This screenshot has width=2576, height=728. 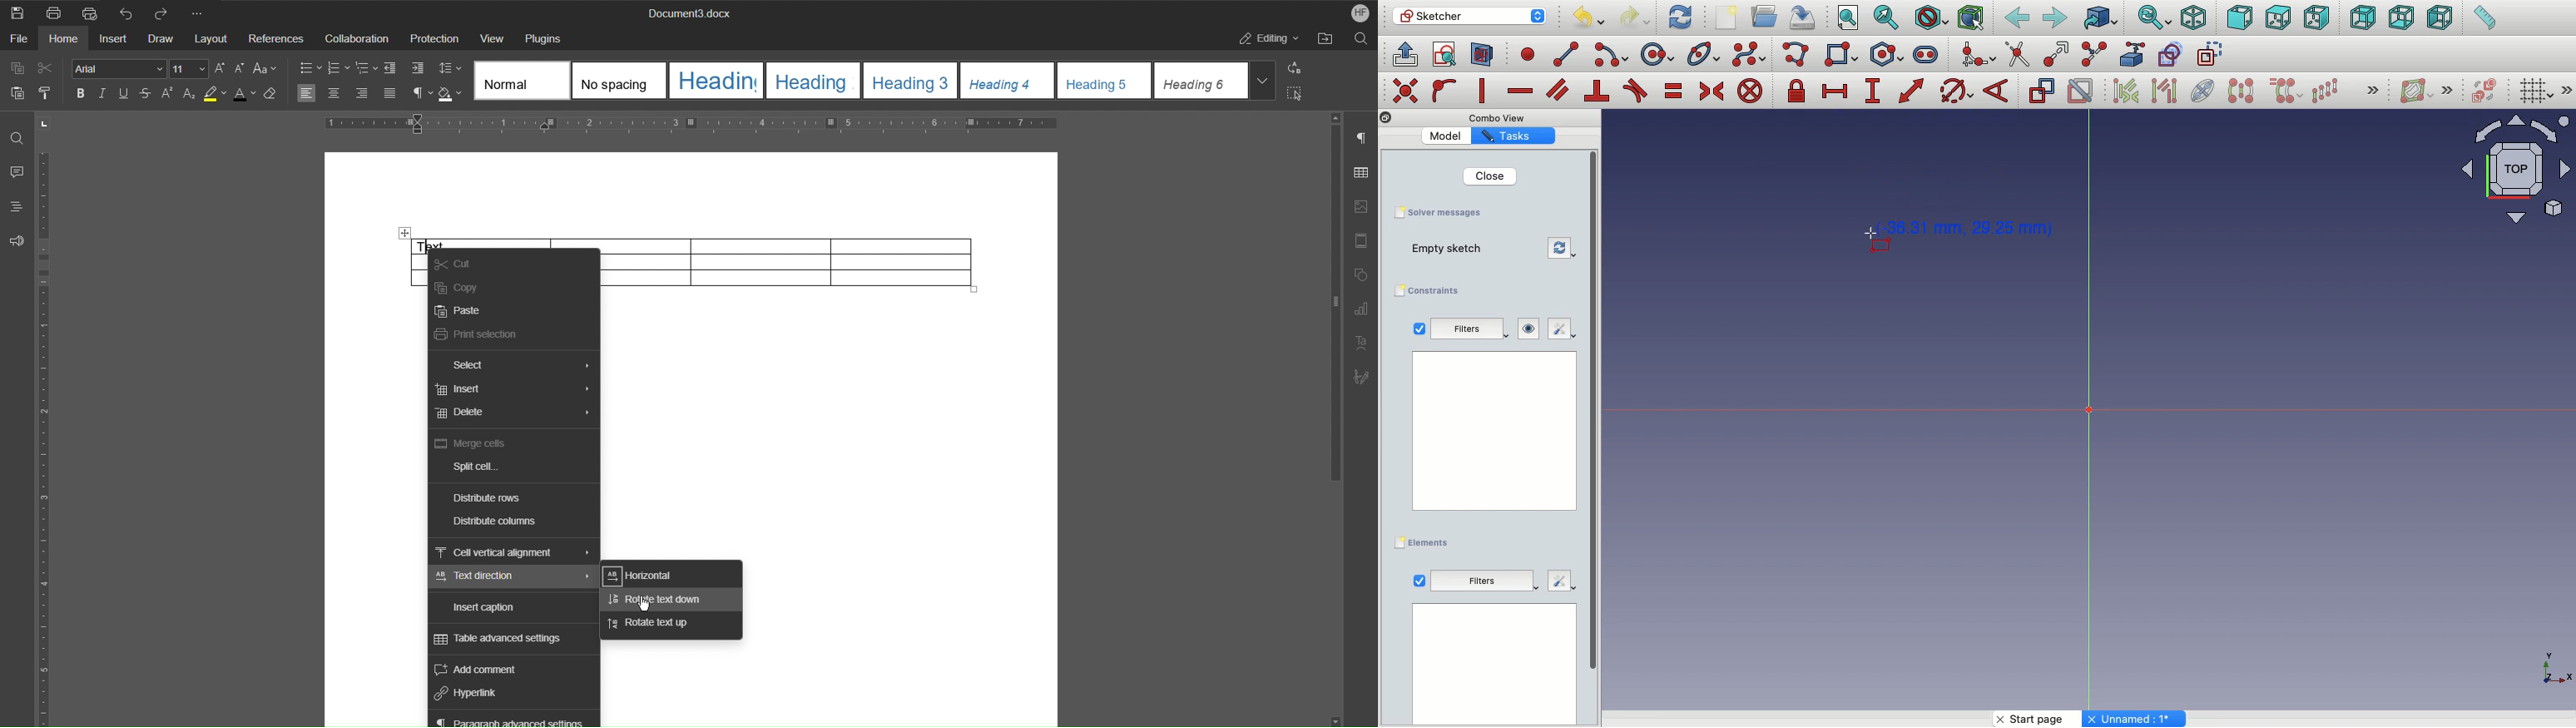 I want to click on Graph Settings, so click(x=1362, y=307).